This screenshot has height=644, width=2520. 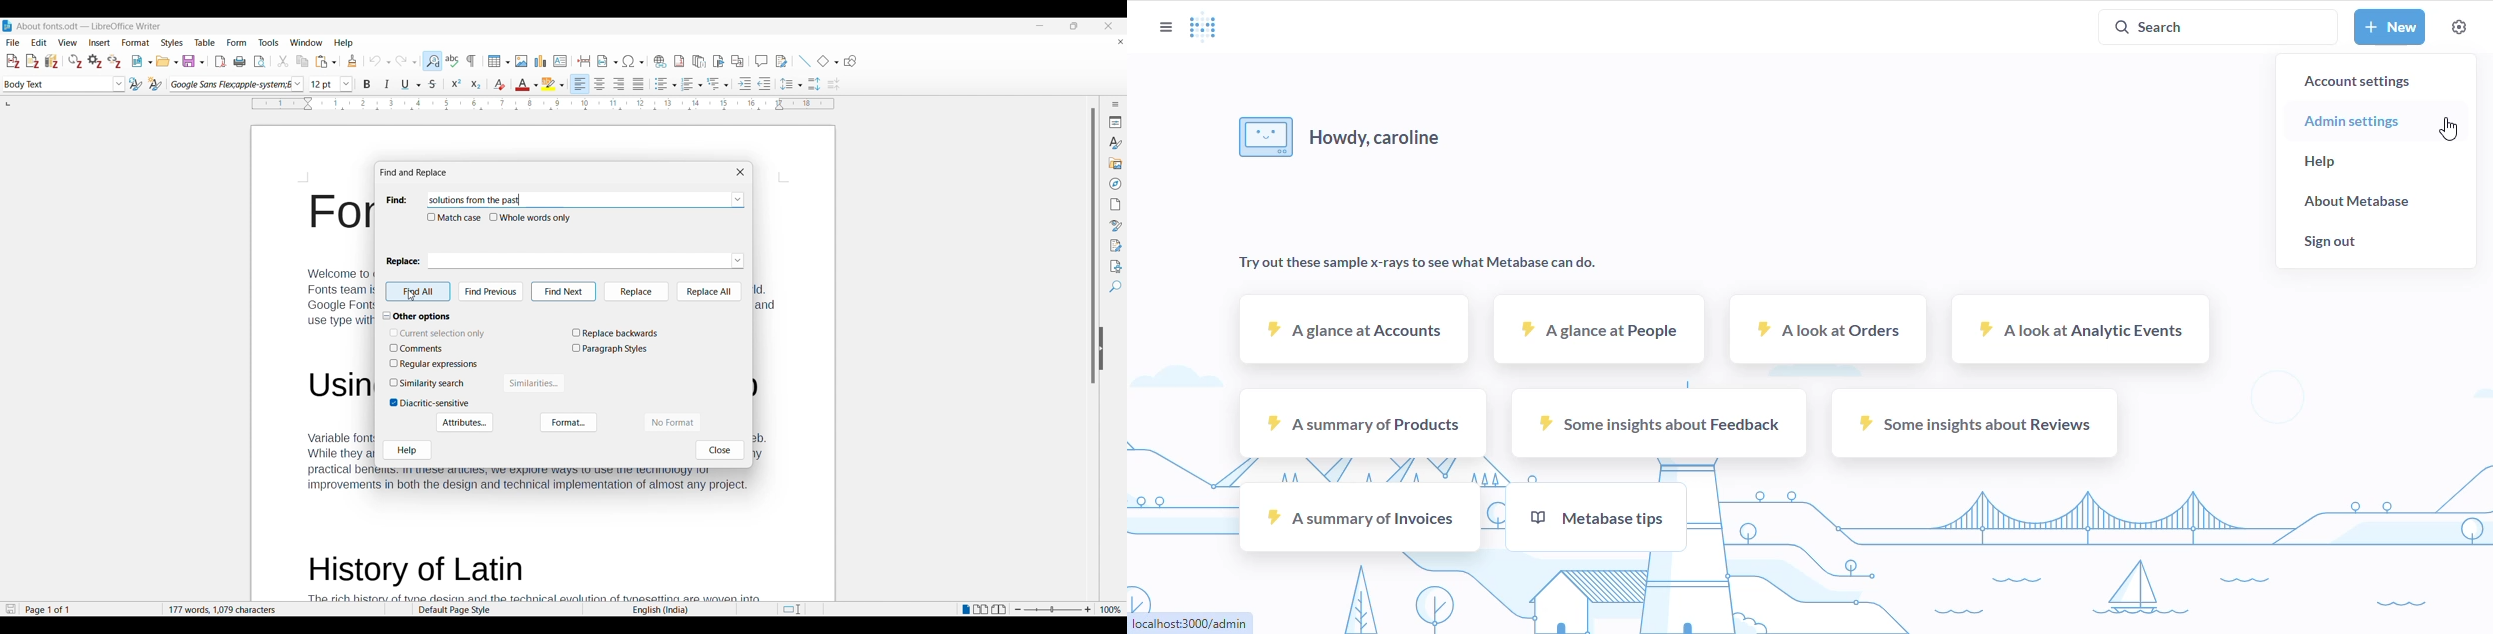 I want to click on Decrease paragraph spacing, so click(x=834, y=84).